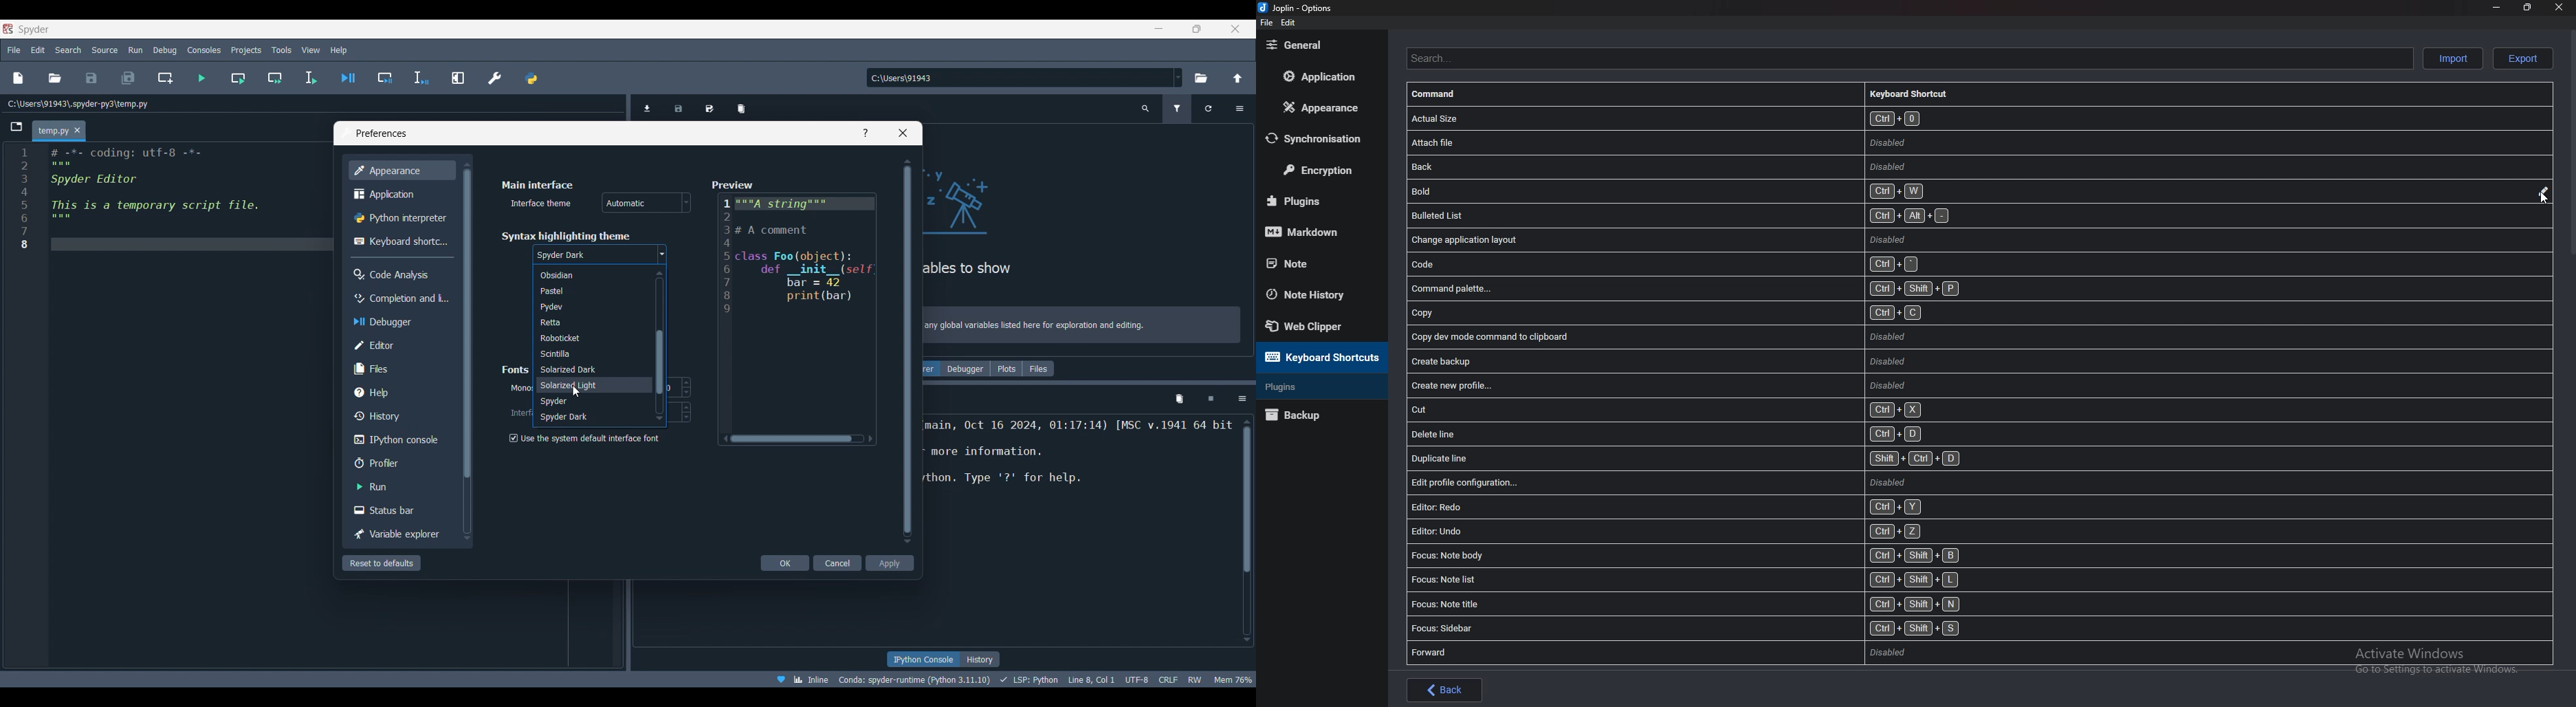 The image size is (2576, 728). What do you see at coordinates (1321, 107) in the screenshot?
I see `Appearance` at bounding box center [1321, 107].